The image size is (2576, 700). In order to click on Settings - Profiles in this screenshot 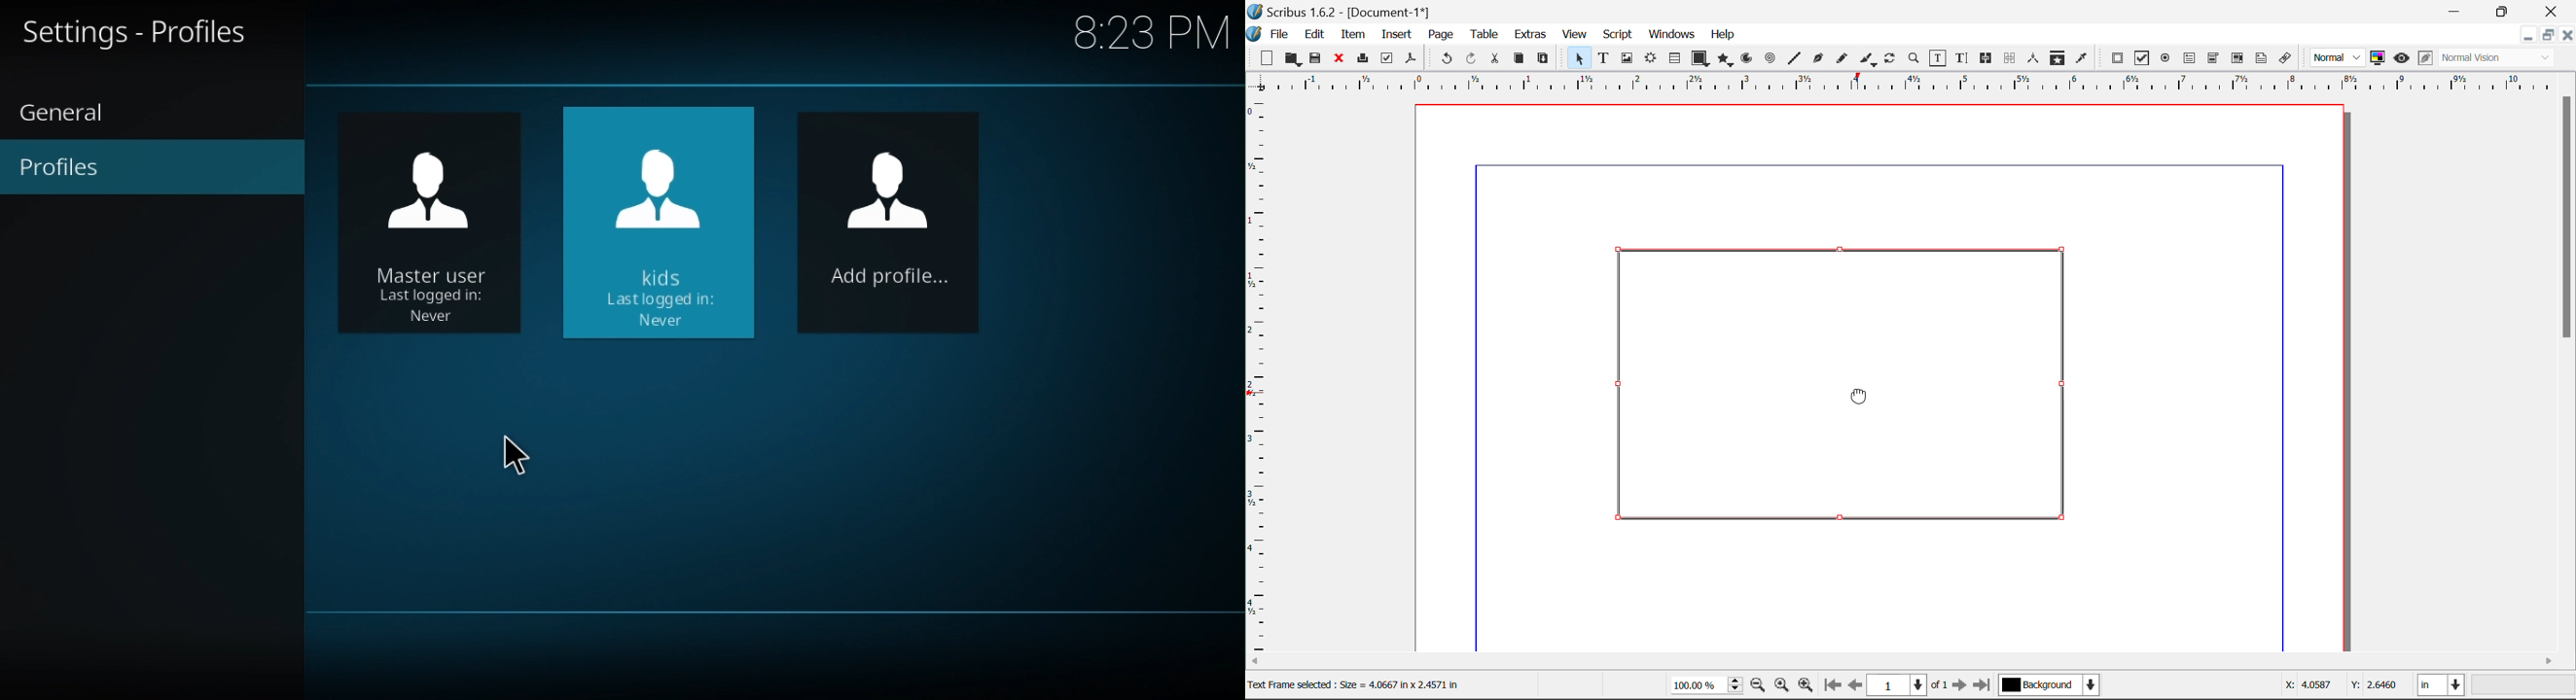, I will do `click(135, 32)`.